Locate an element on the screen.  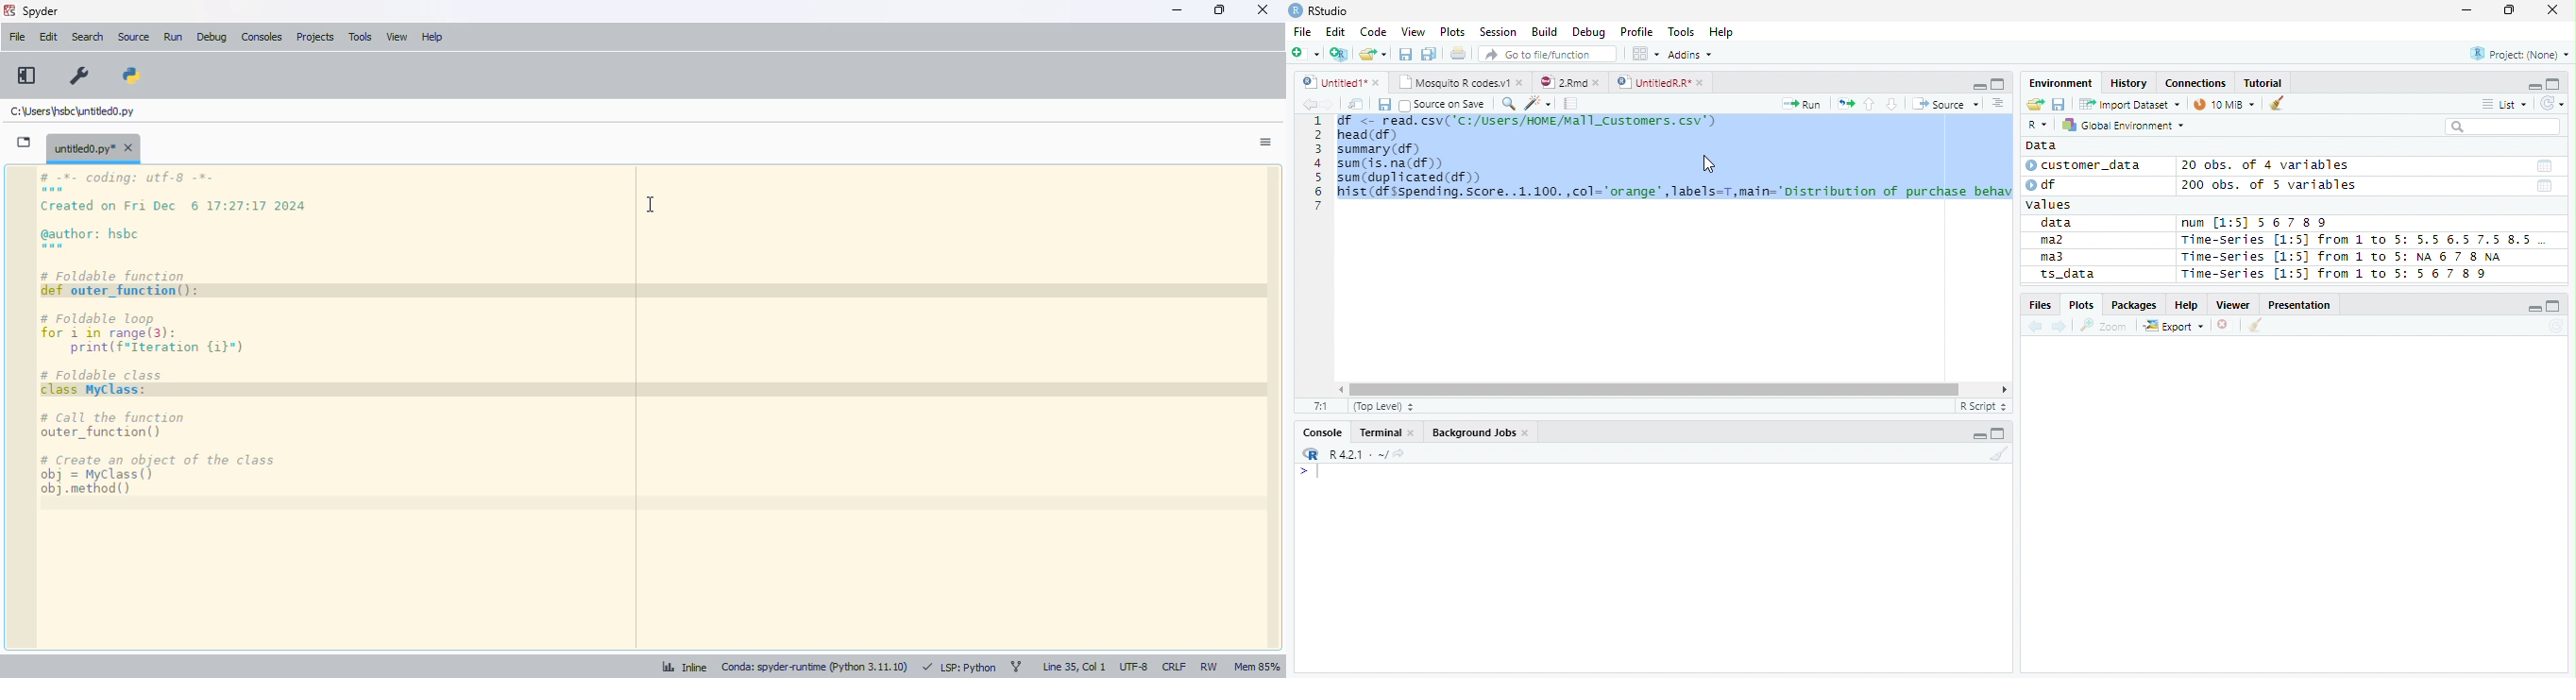
line 35, col 1 is located at coordinates (1074, 667).